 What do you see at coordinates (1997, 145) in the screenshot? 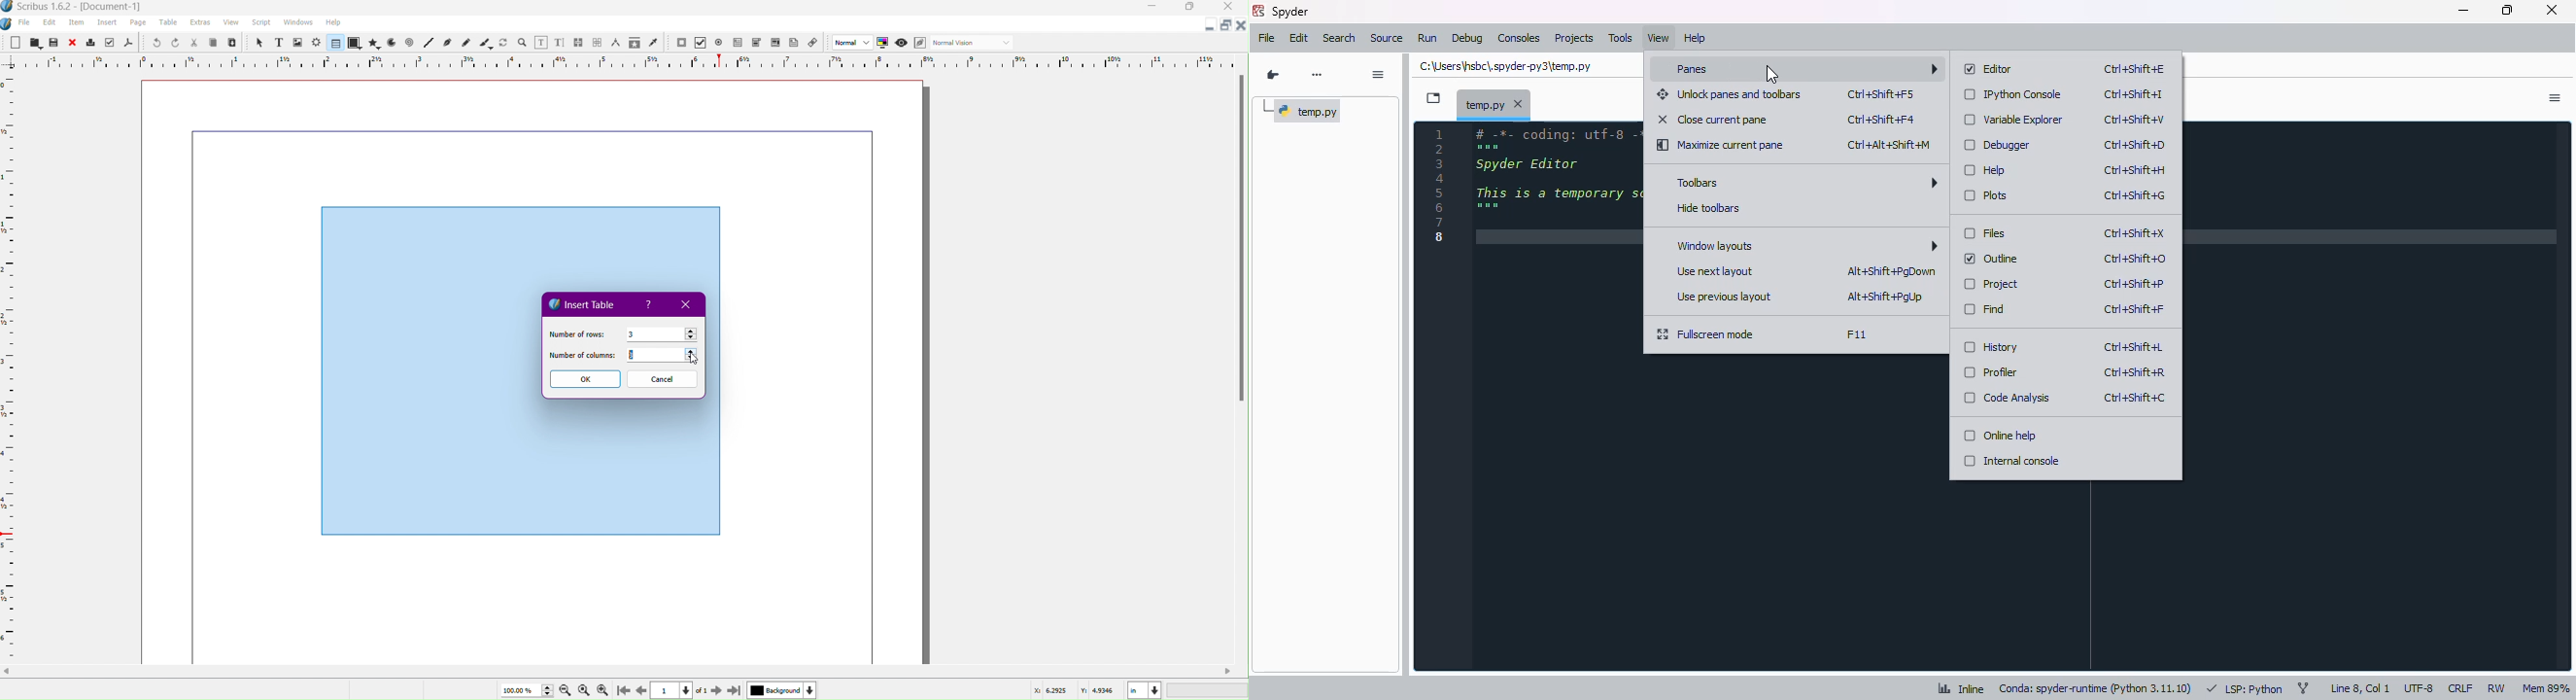
I see `debugger` at bounding box center [1997, 145].